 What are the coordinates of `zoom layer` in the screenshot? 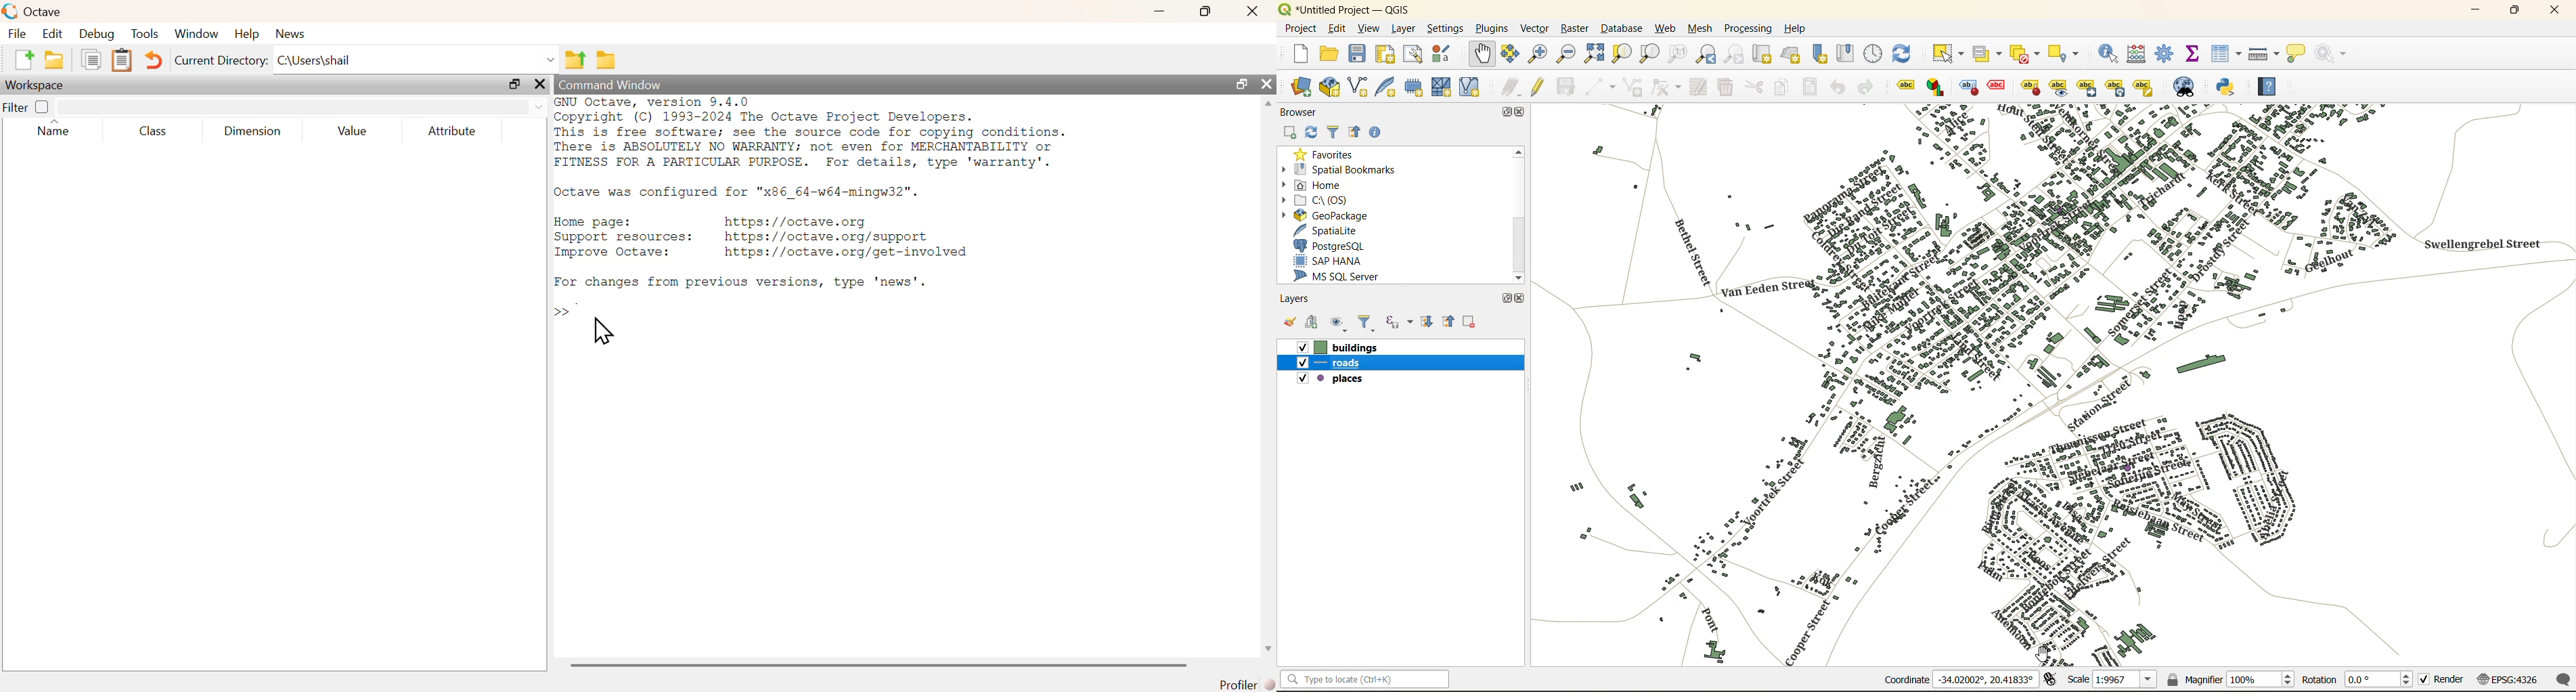 It's located at (1645, 56).